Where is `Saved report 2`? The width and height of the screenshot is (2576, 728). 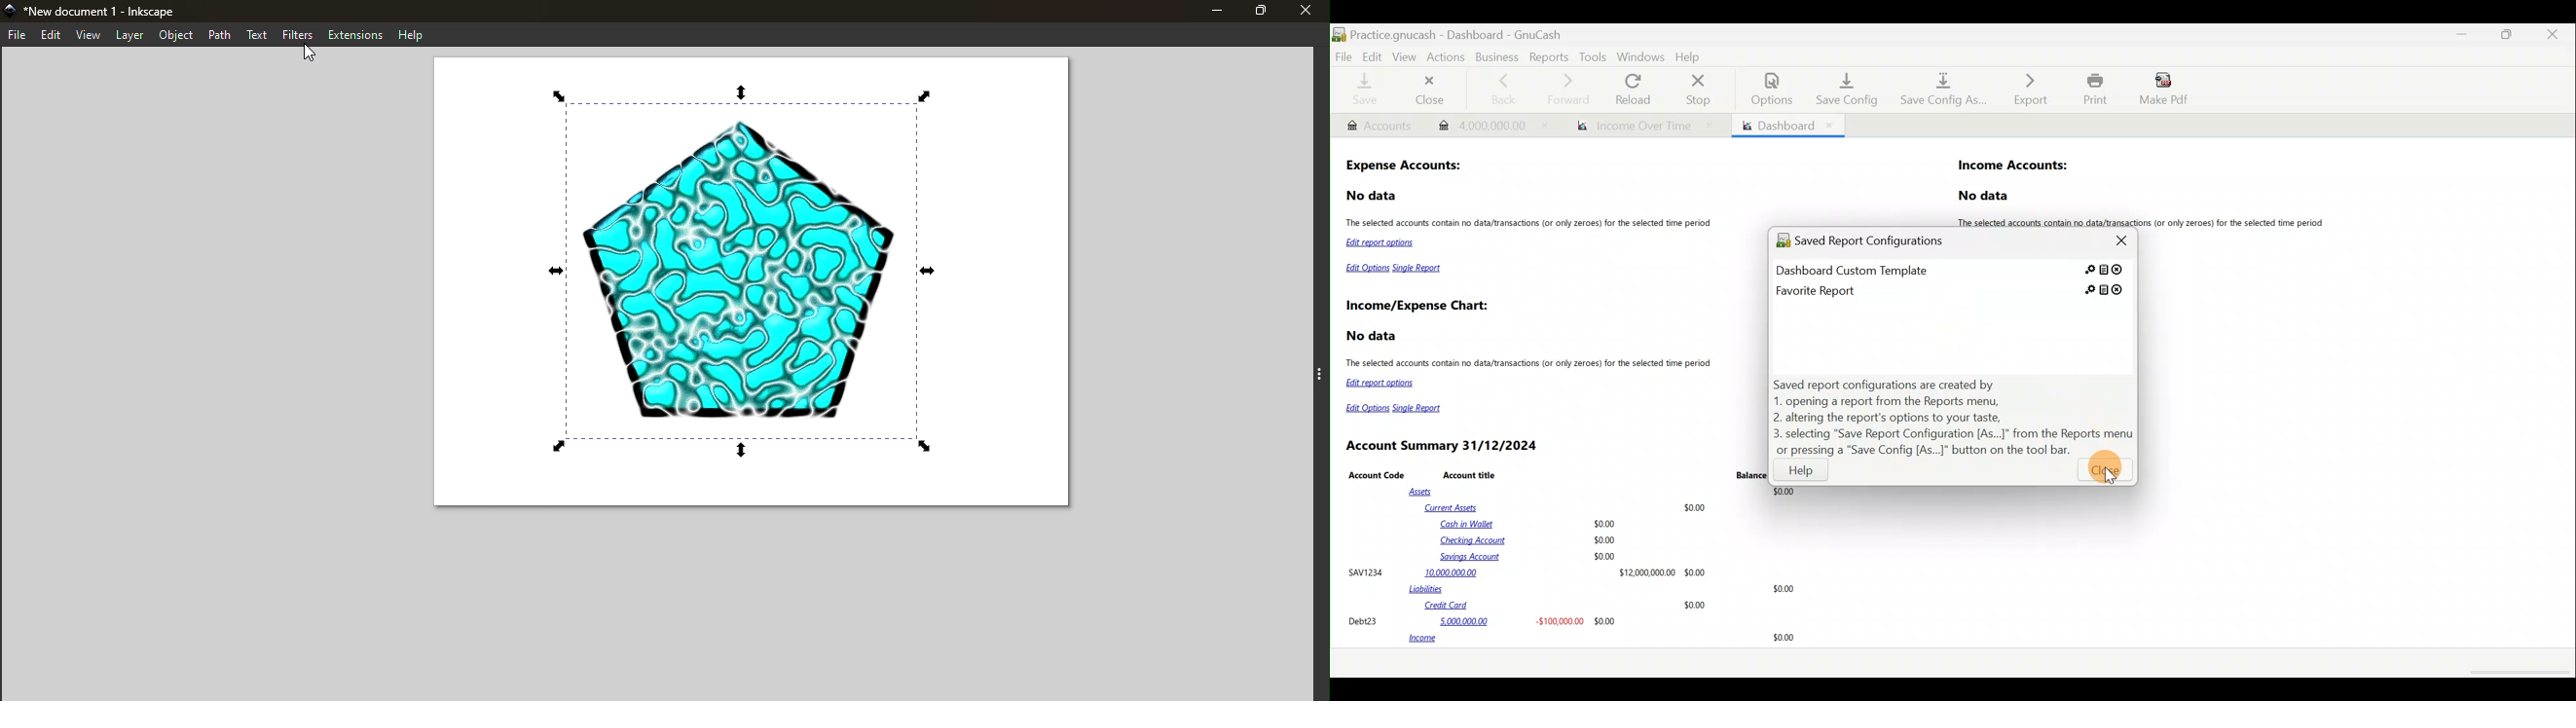 Saved report 2 is located at coordinates (1950, 290).